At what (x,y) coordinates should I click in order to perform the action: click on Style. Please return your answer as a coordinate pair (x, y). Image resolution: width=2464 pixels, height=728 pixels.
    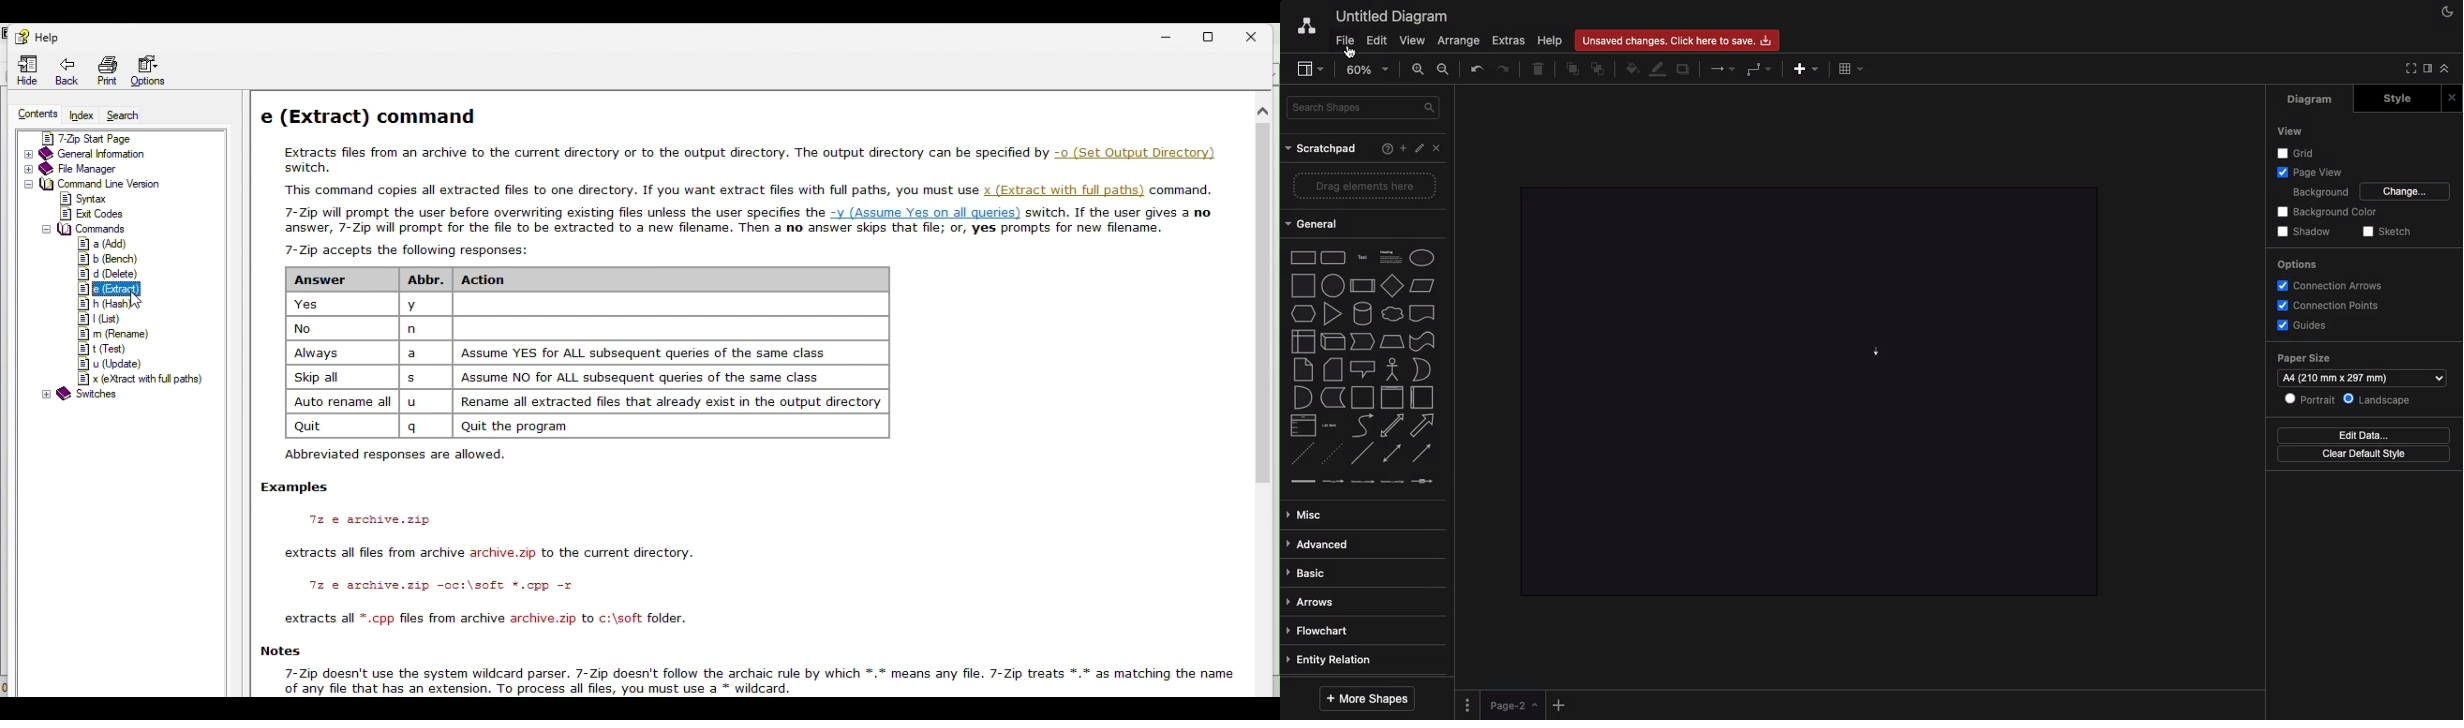
    Looking at the image, I should click on (2397, 99).